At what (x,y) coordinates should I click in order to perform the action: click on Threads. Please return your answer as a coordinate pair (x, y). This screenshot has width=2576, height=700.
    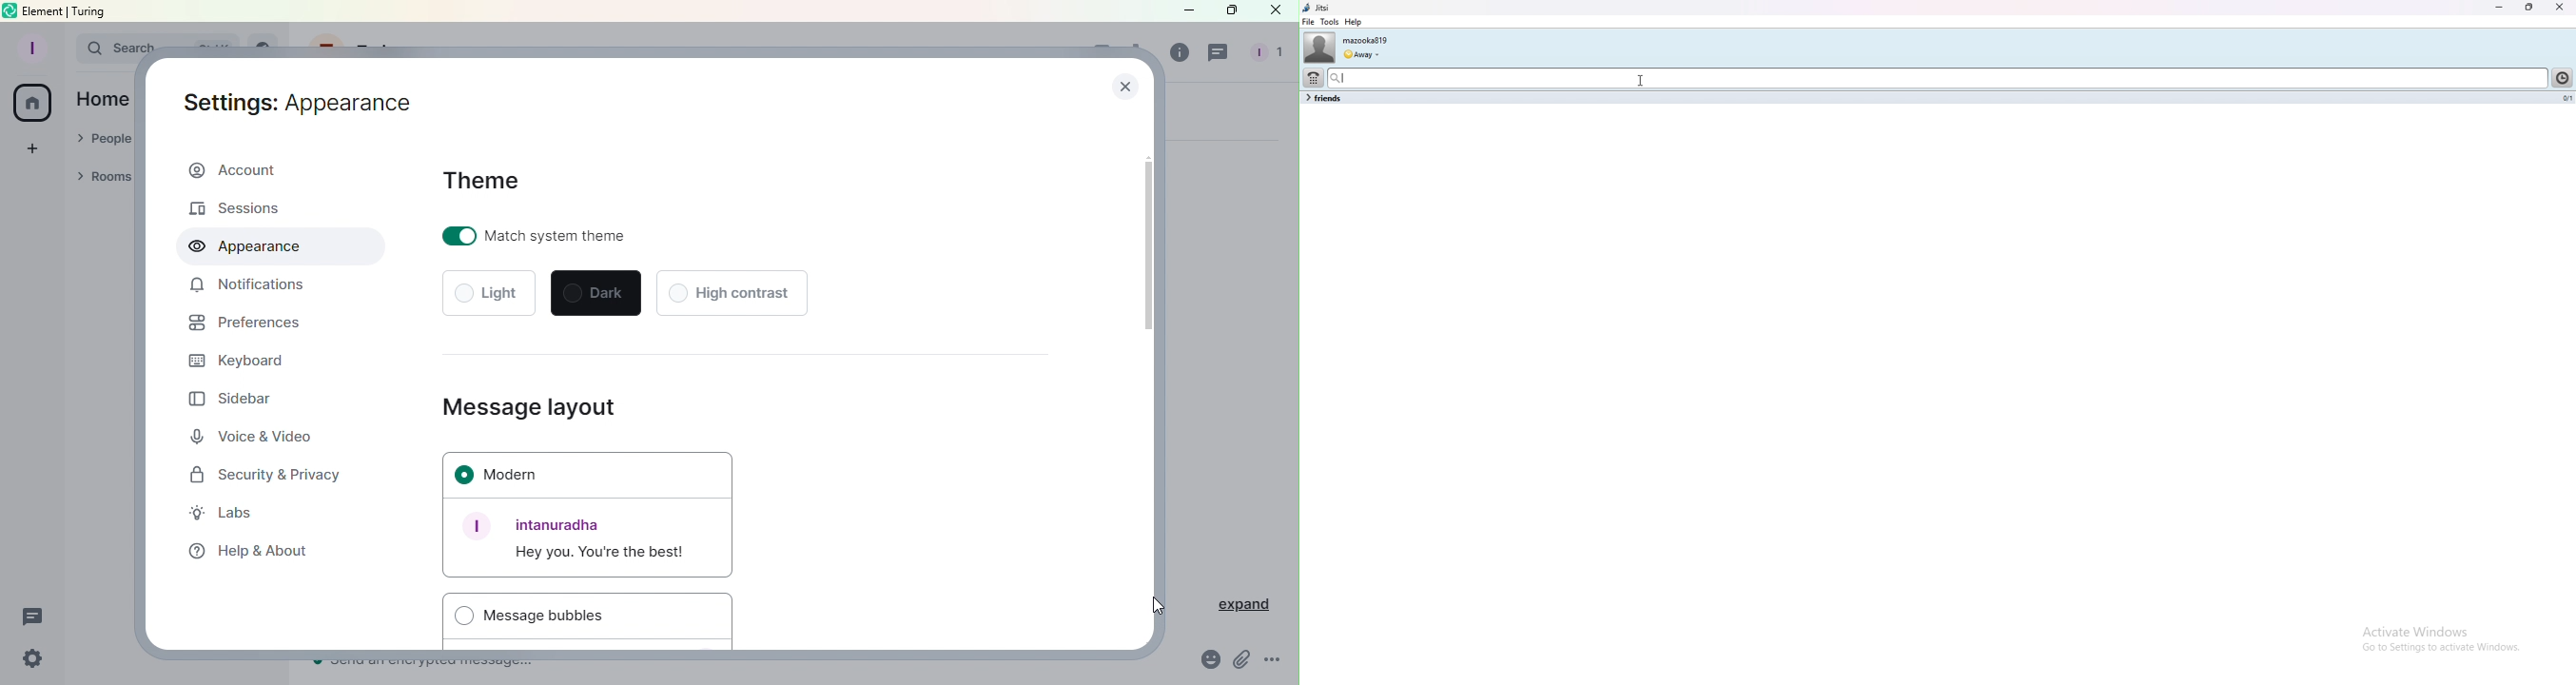
    Looking at the image, I should click on (33, 617).